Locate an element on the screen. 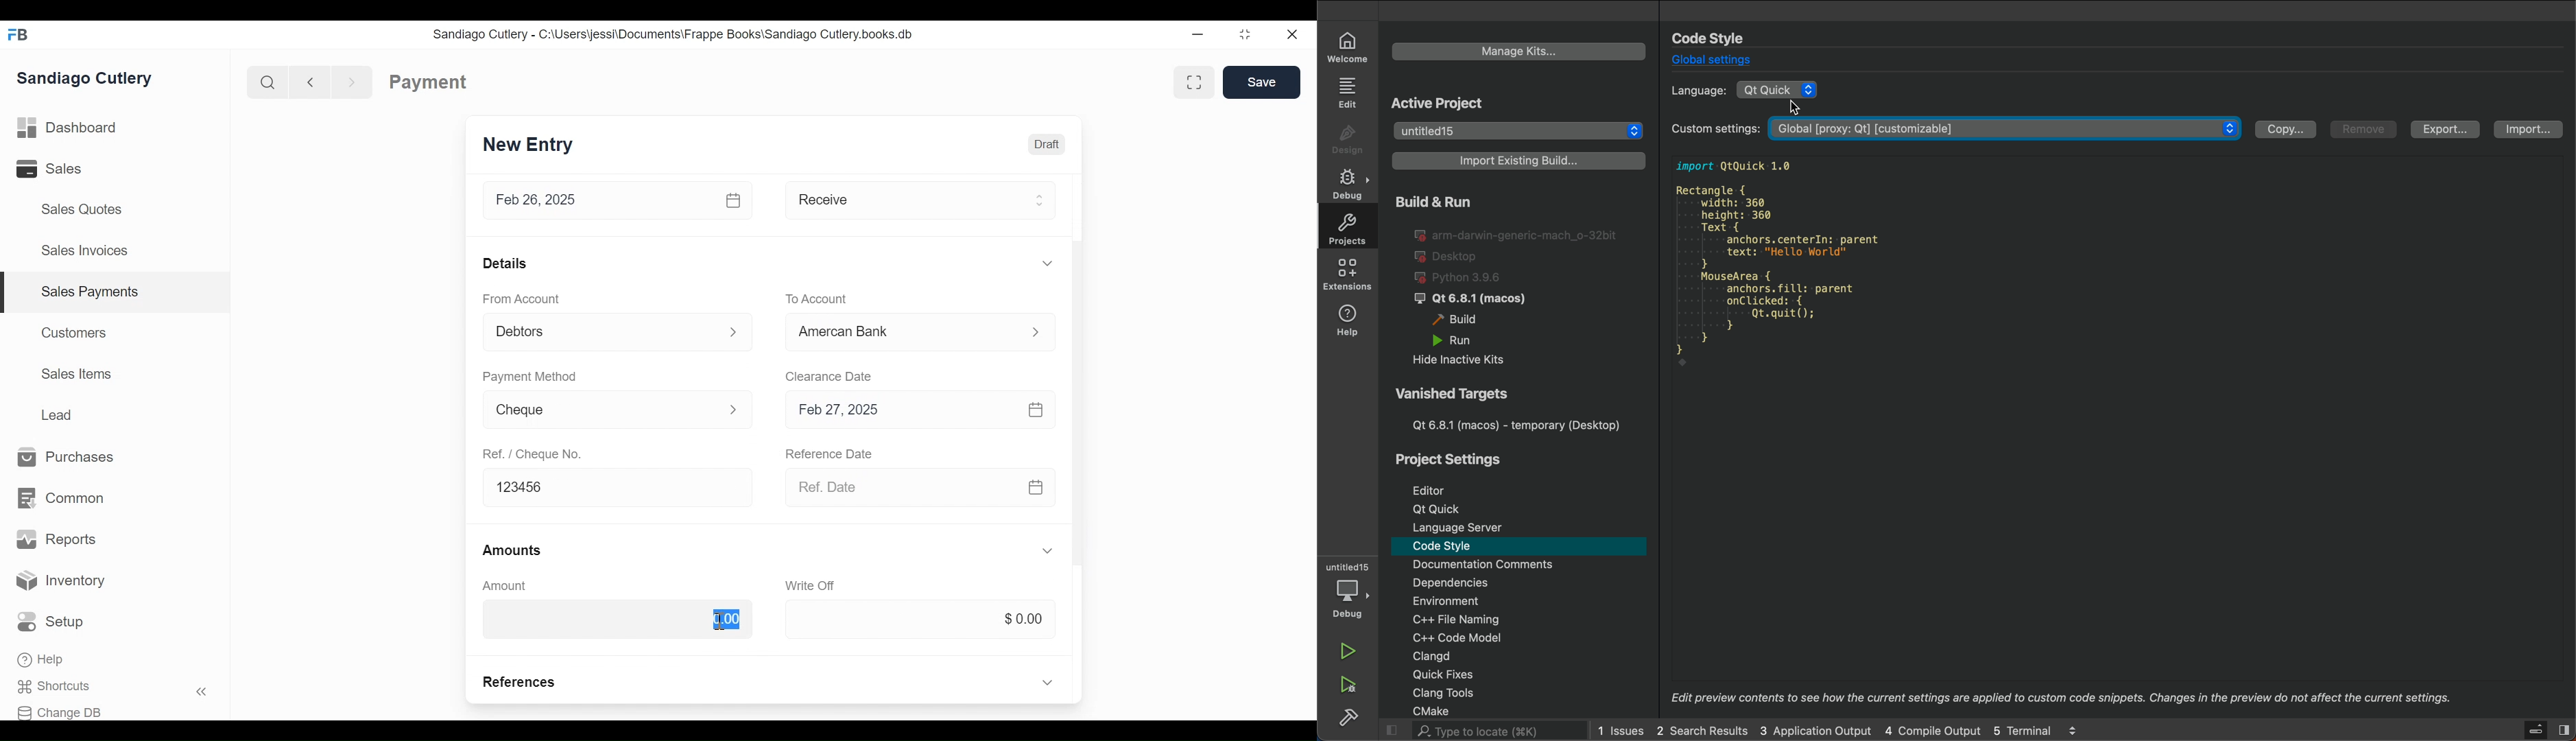  Lead is located at coordinates (59, 413).